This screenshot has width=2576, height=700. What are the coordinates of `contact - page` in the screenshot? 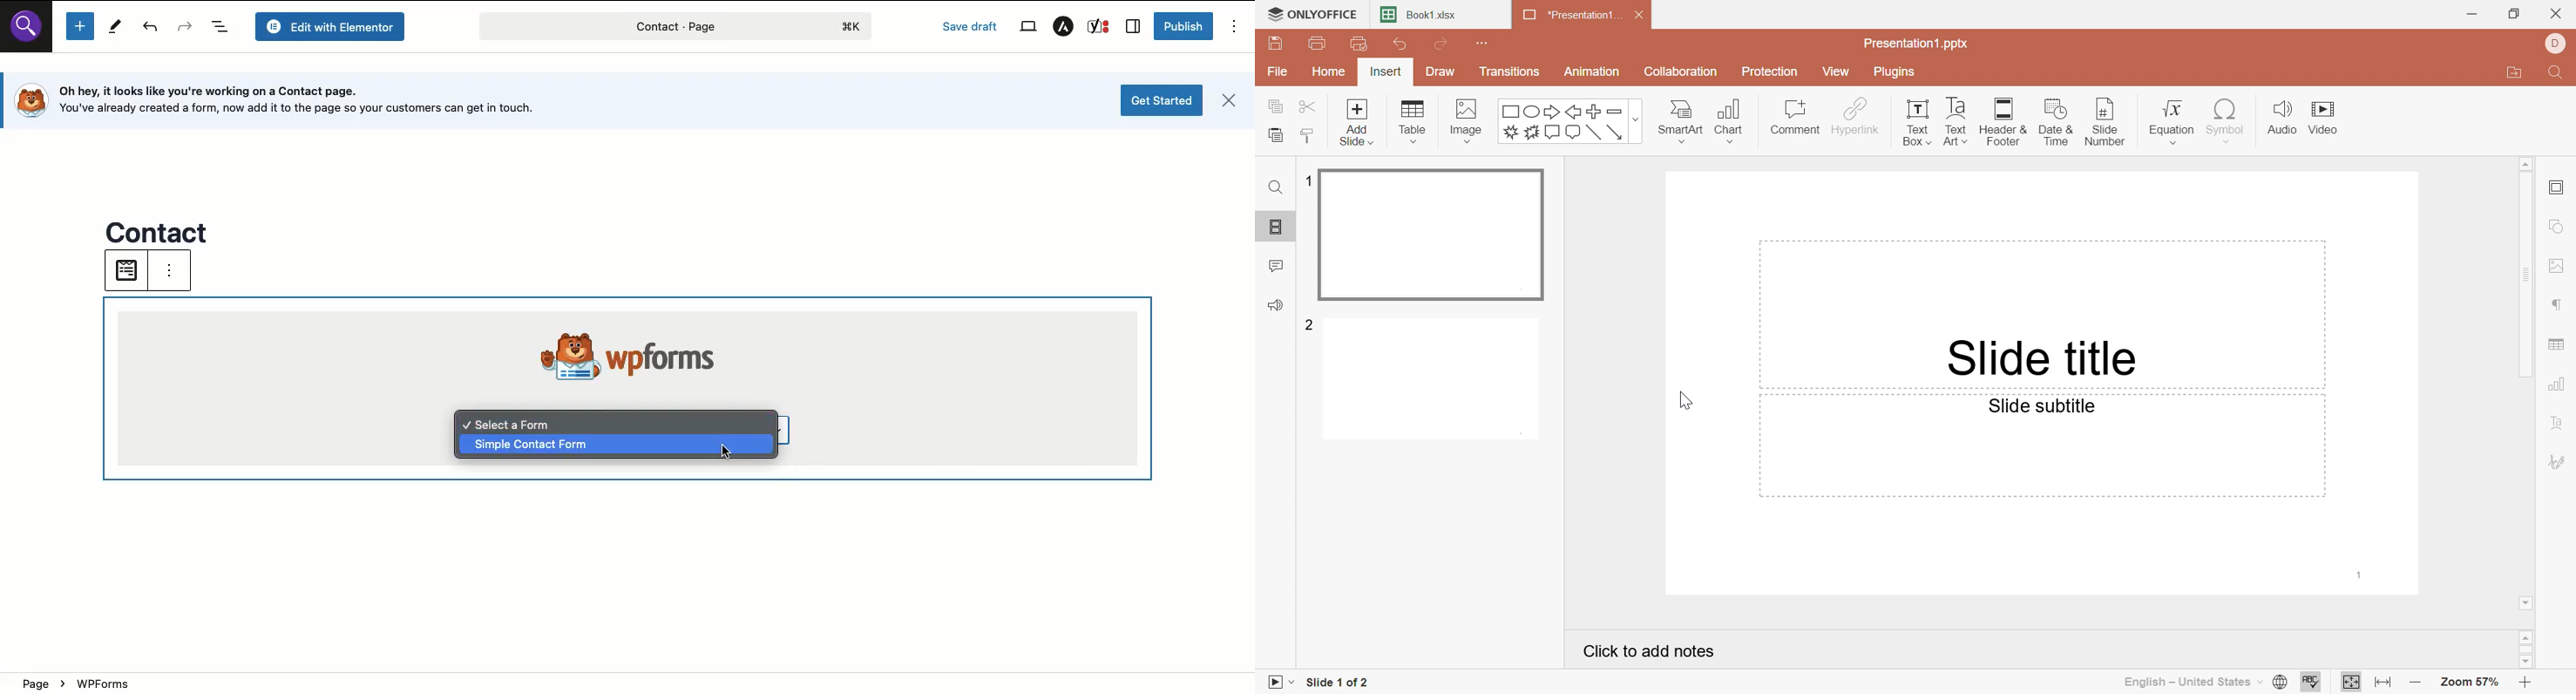 It's located at (615, 30).